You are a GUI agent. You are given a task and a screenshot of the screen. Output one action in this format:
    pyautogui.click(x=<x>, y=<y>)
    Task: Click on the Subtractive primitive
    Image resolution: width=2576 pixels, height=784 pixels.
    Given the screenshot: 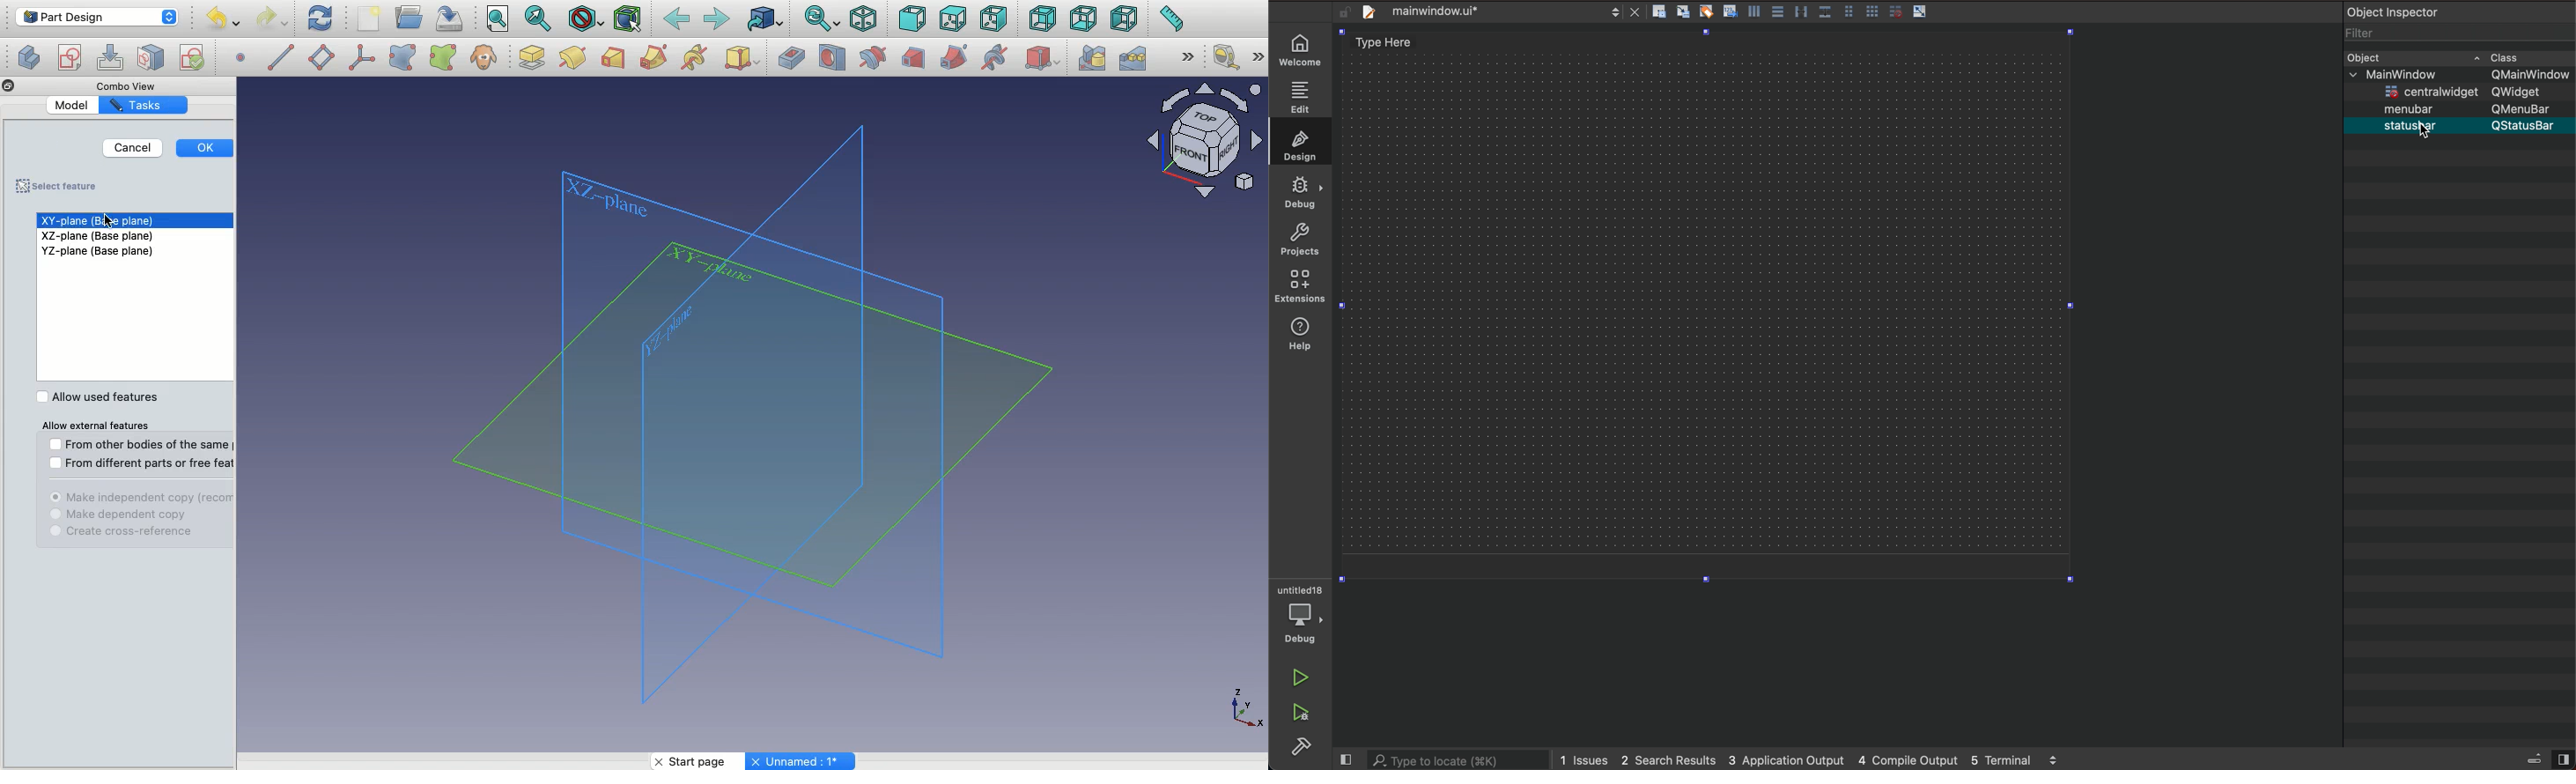 What is the action you would take?
    pyautogui.click(x=1043, y=60)
    